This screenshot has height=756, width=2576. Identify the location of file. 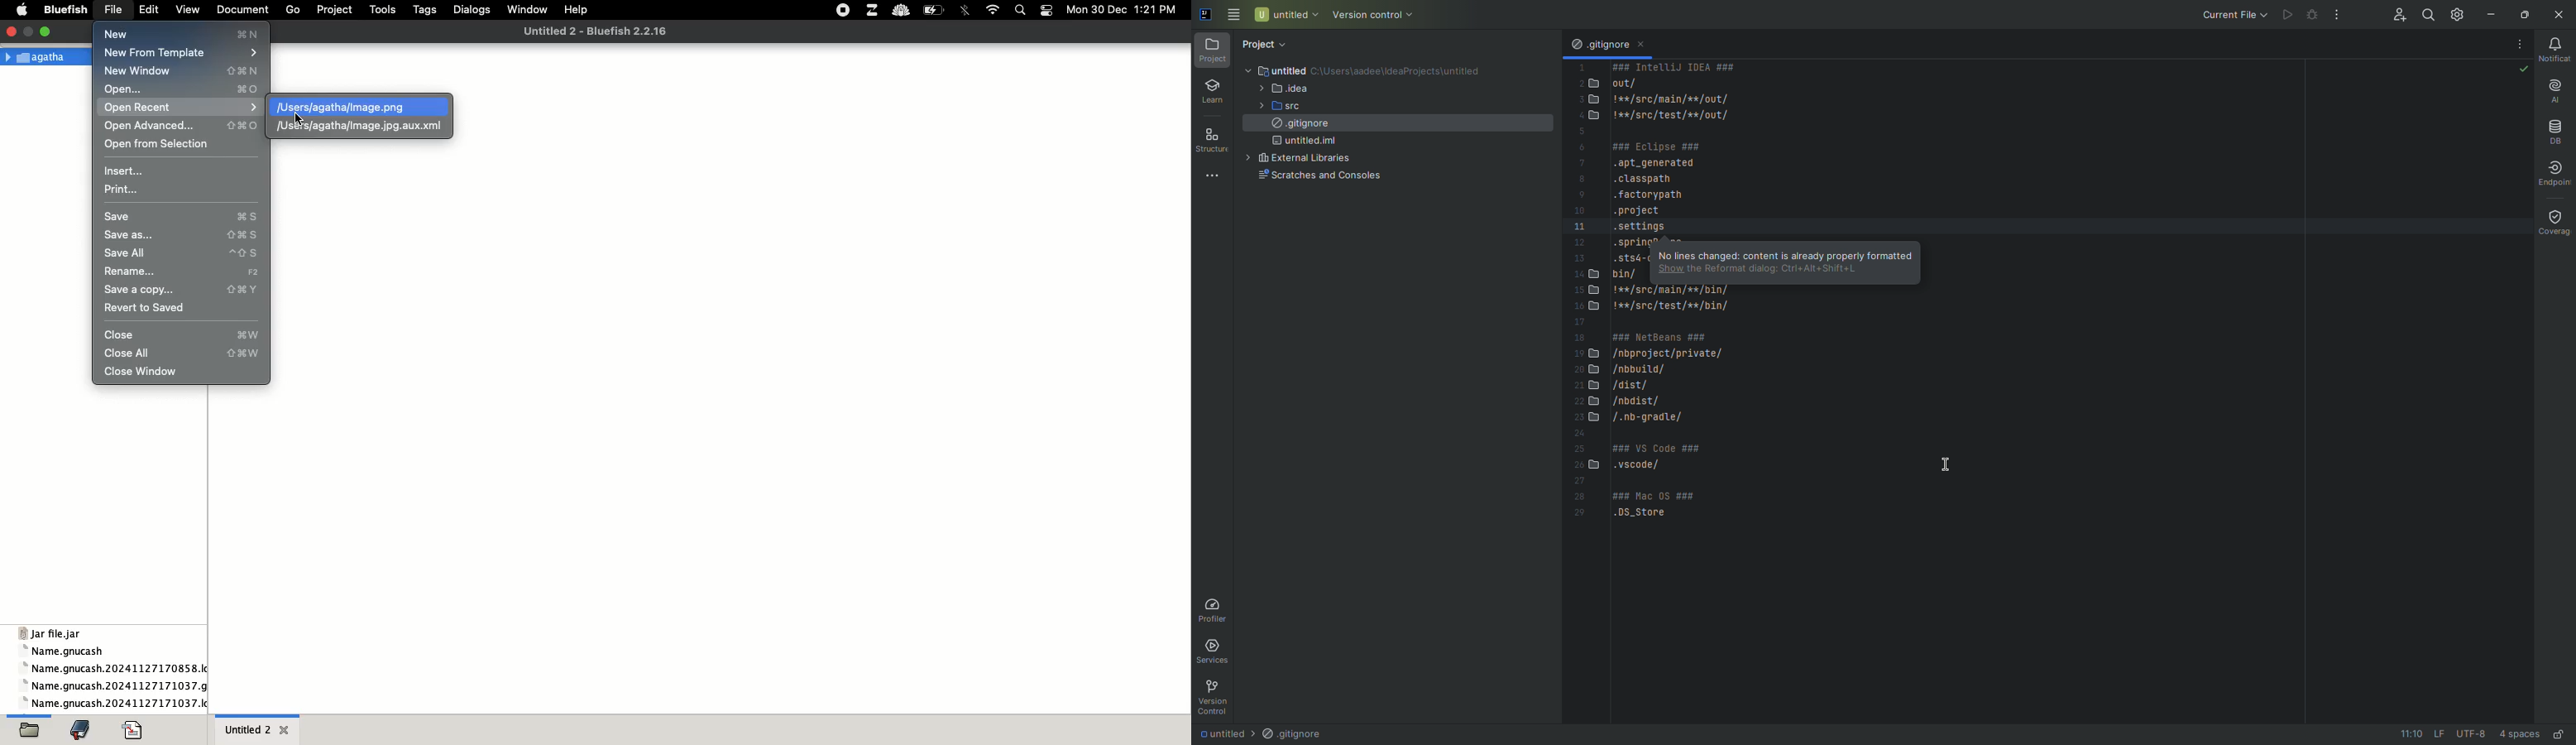
(114, 10).